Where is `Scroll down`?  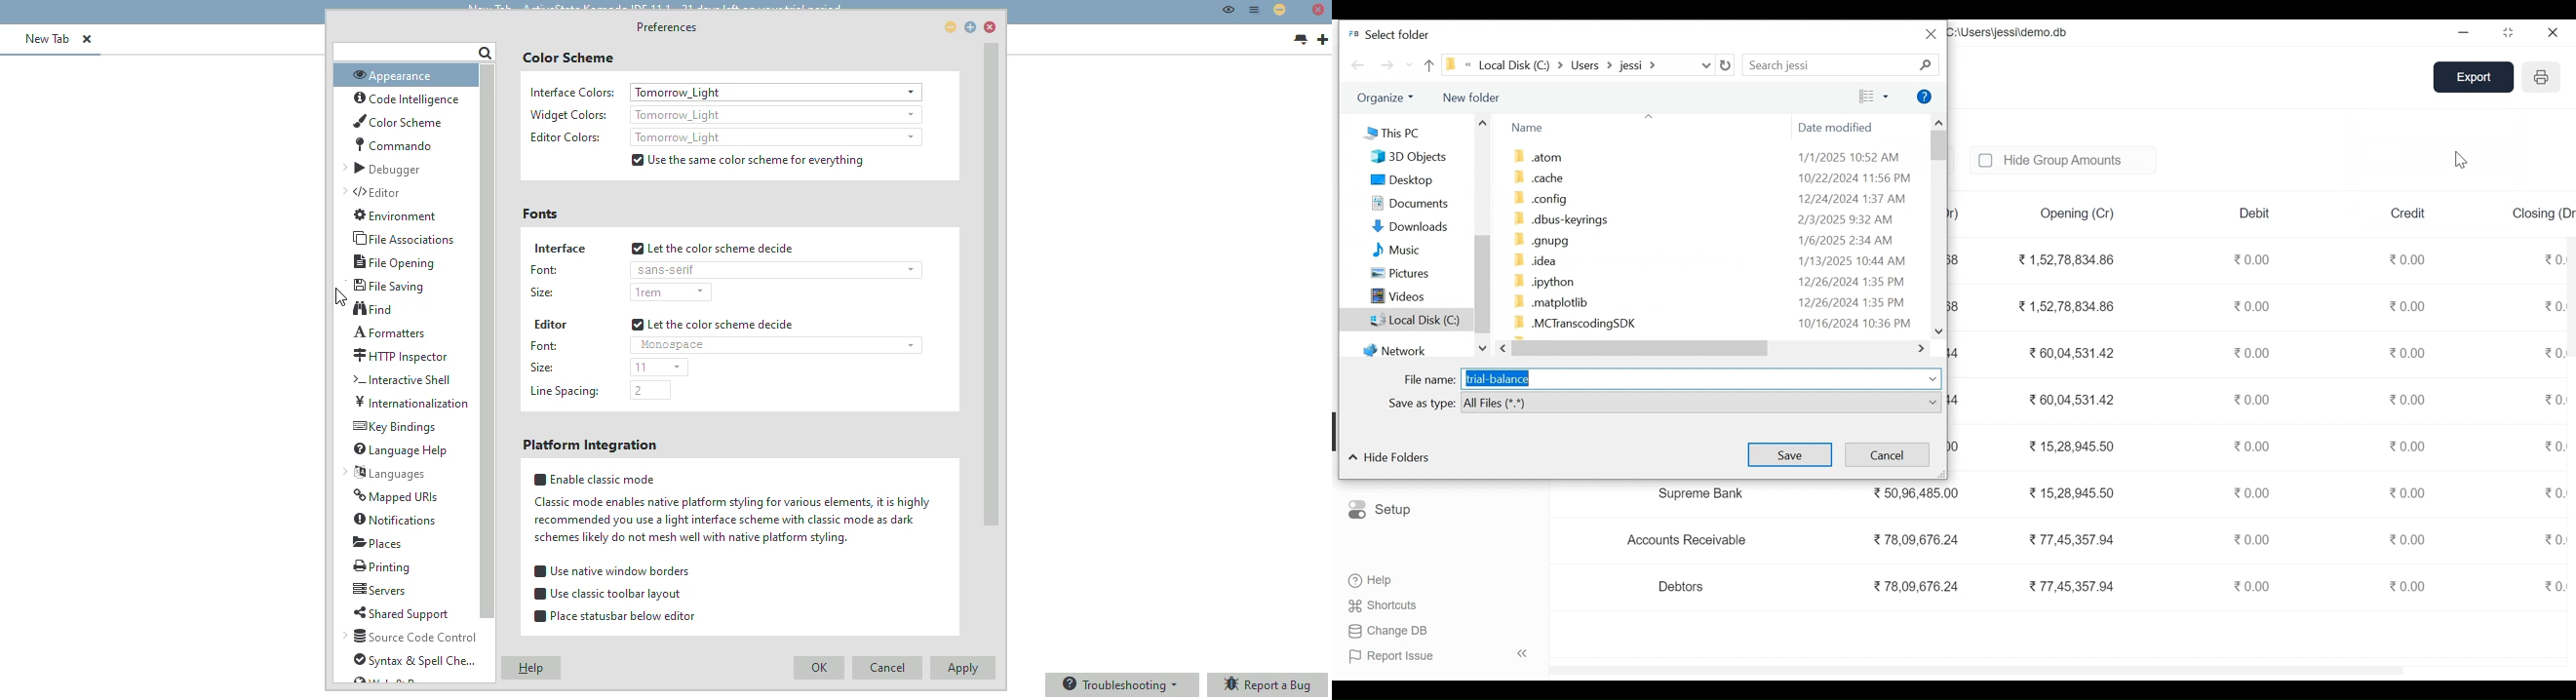 Scroll down is located at coordinates (1939, 331).